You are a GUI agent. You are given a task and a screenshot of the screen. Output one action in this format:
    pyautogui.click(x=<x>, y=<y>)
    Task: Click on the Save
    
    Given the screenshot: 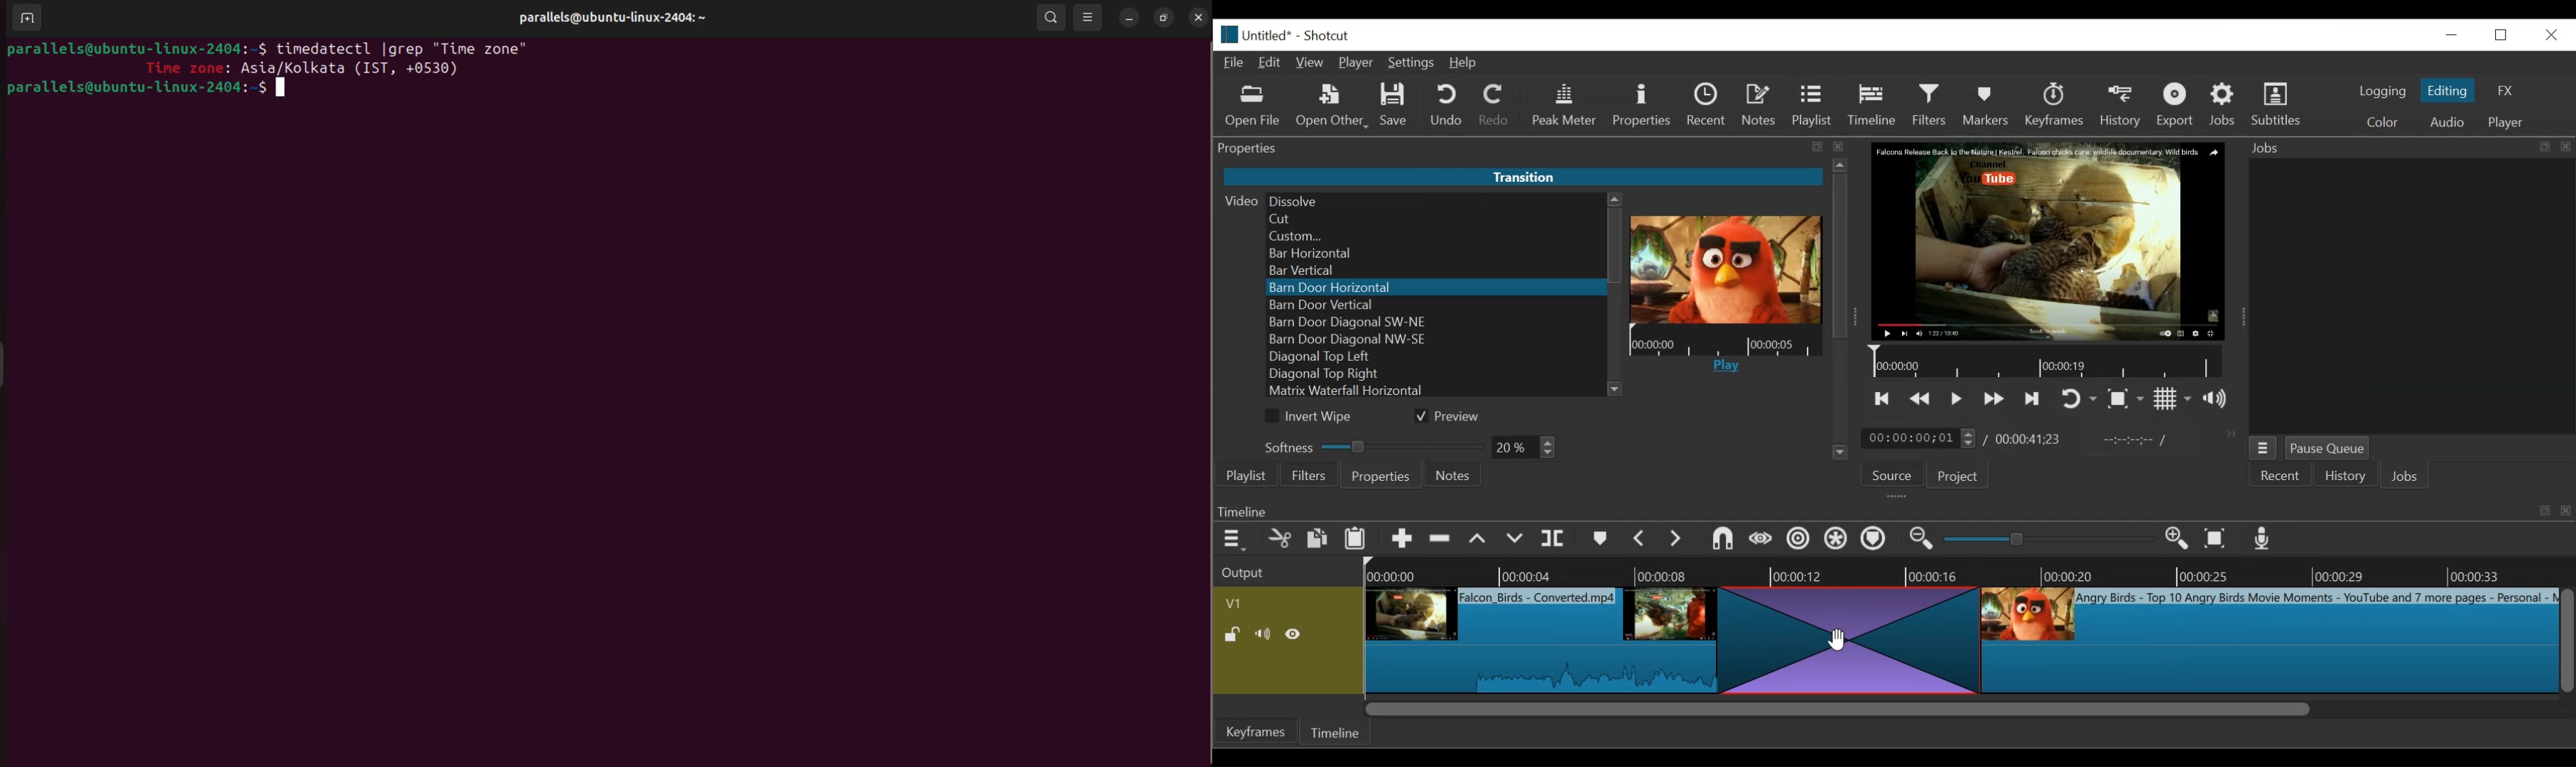 What is the action you would take?
    pyautogui.click(x=1396, y=105)
    